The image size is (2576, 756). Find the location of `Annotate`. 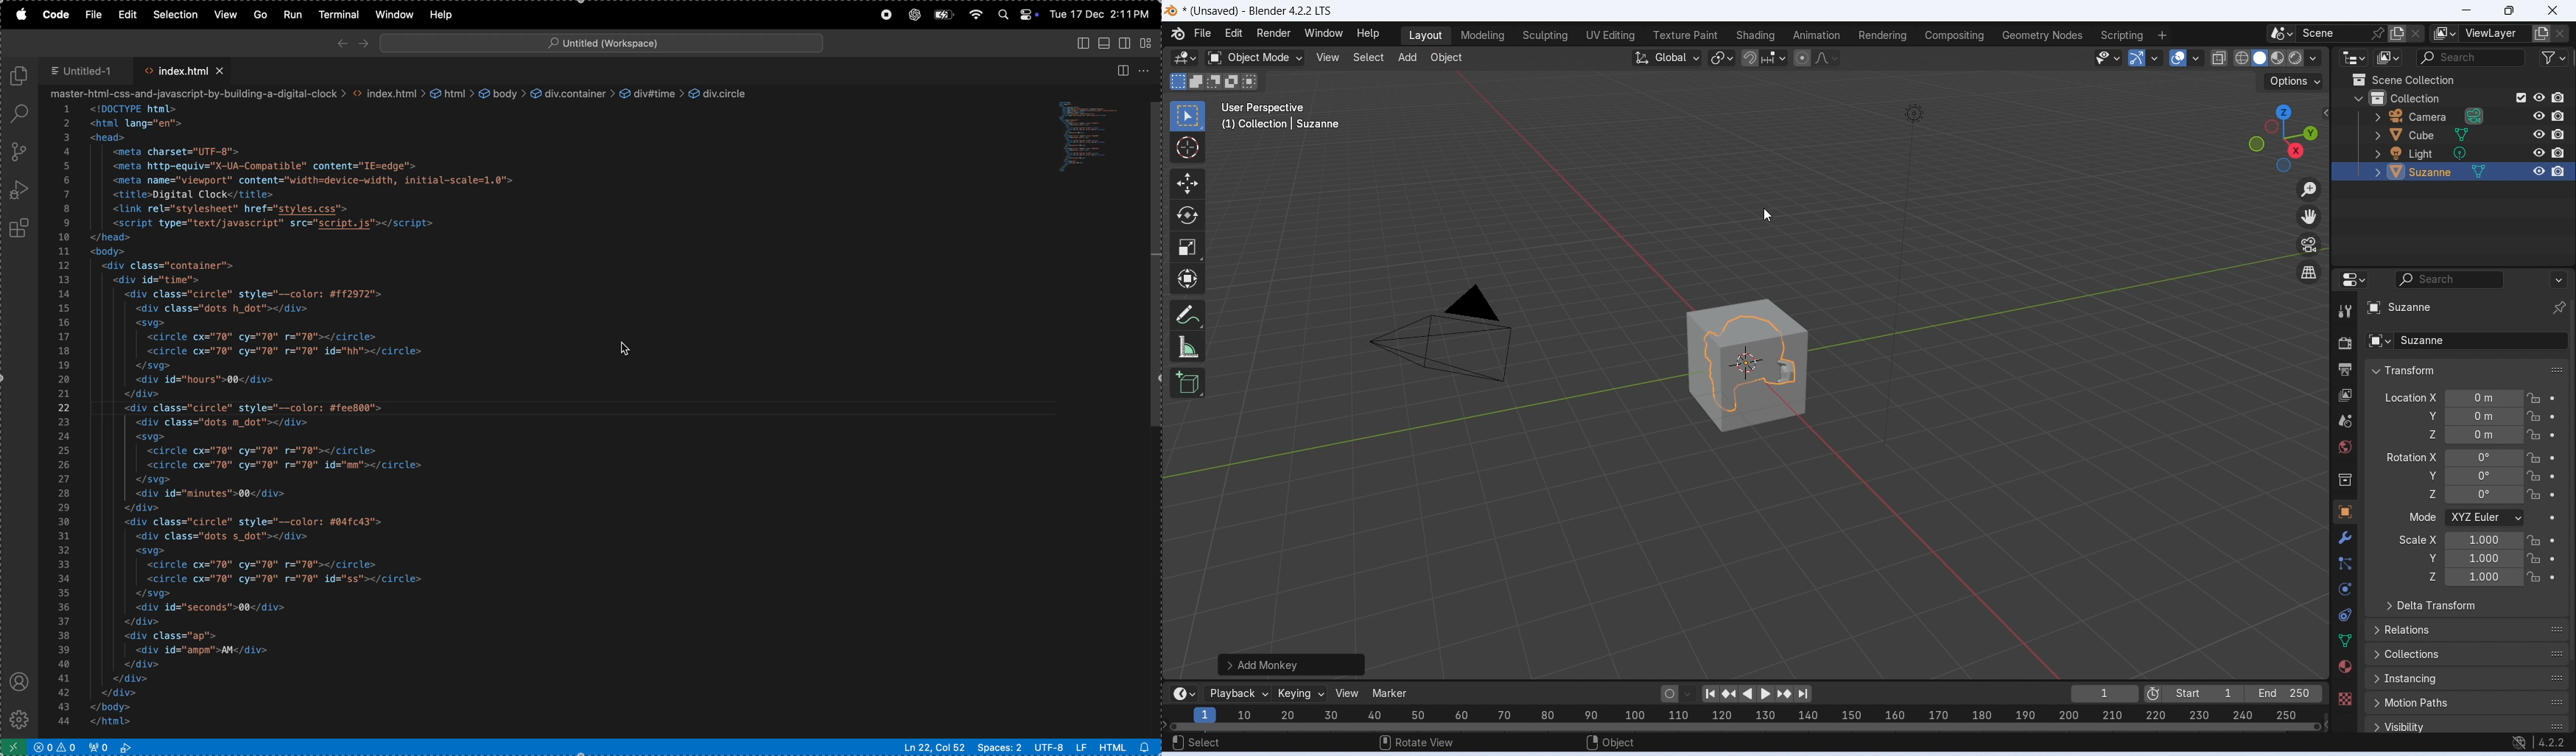

Annotate is located at coordinates (1190, 313).